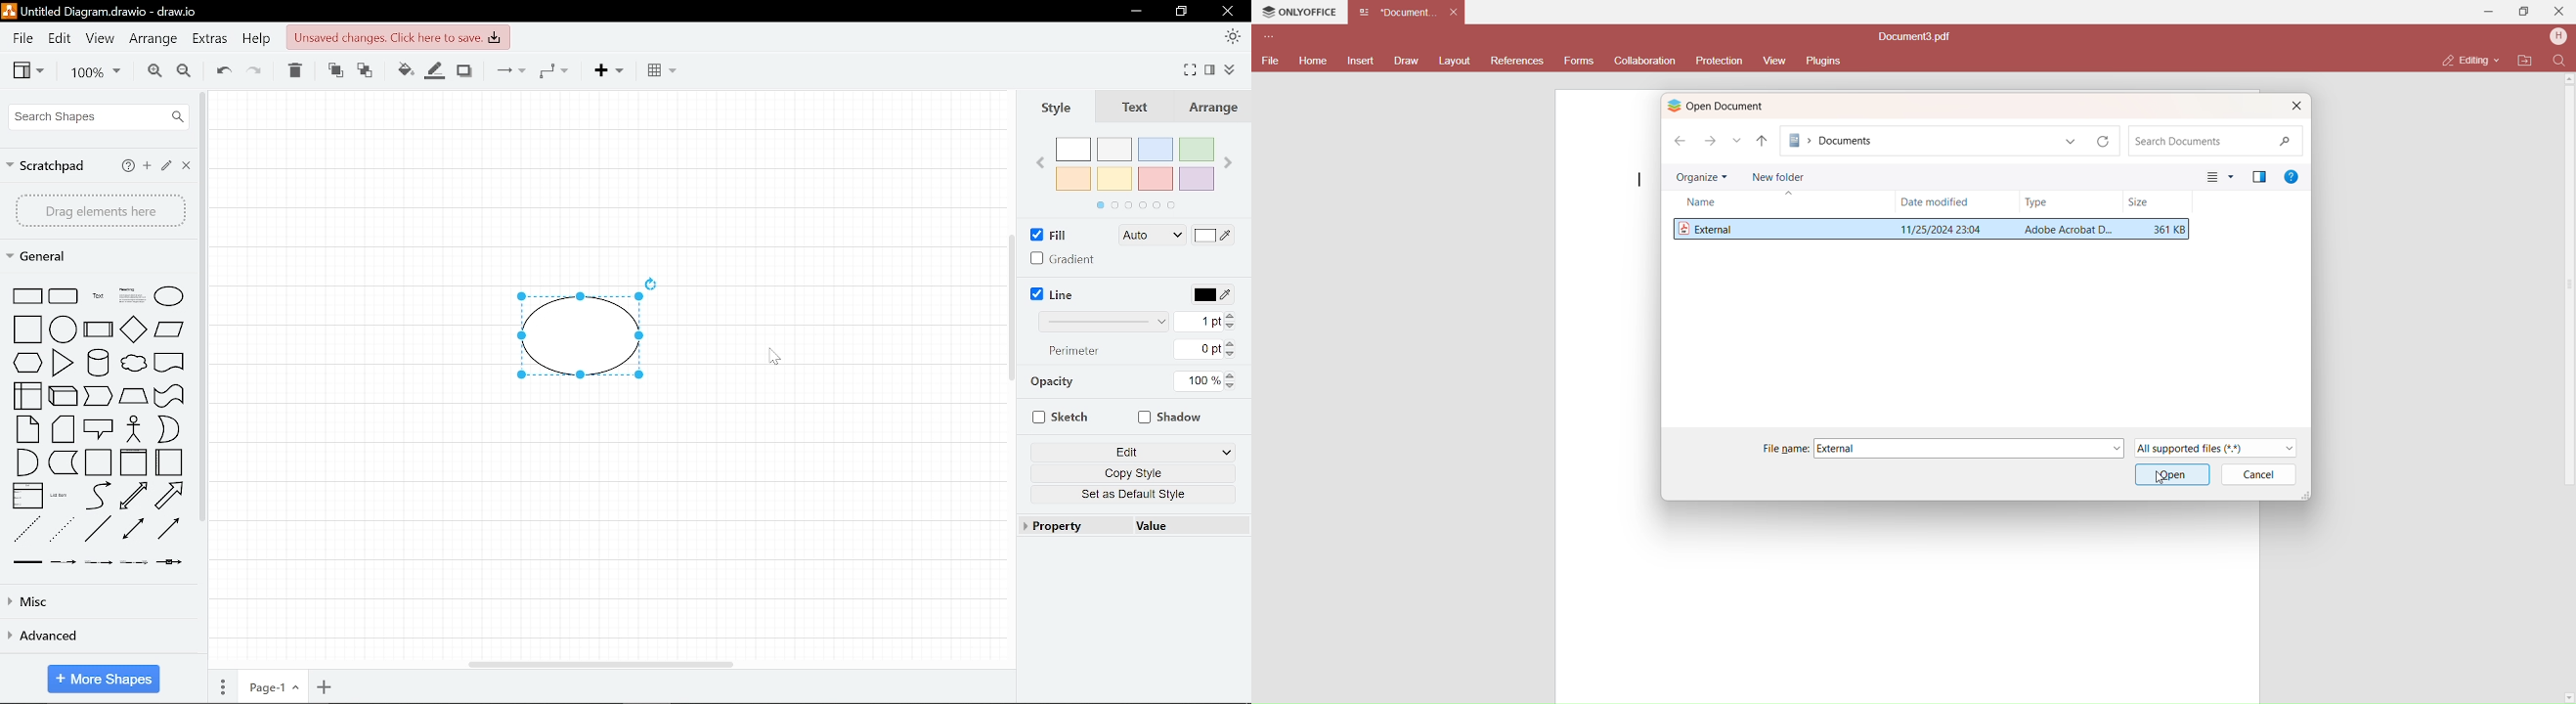 The width and height of the screenshot is (2576, 728). What do you see at coordinates (128, 166) in the screenshot?
I see `help` at bounding box center [128, 166].